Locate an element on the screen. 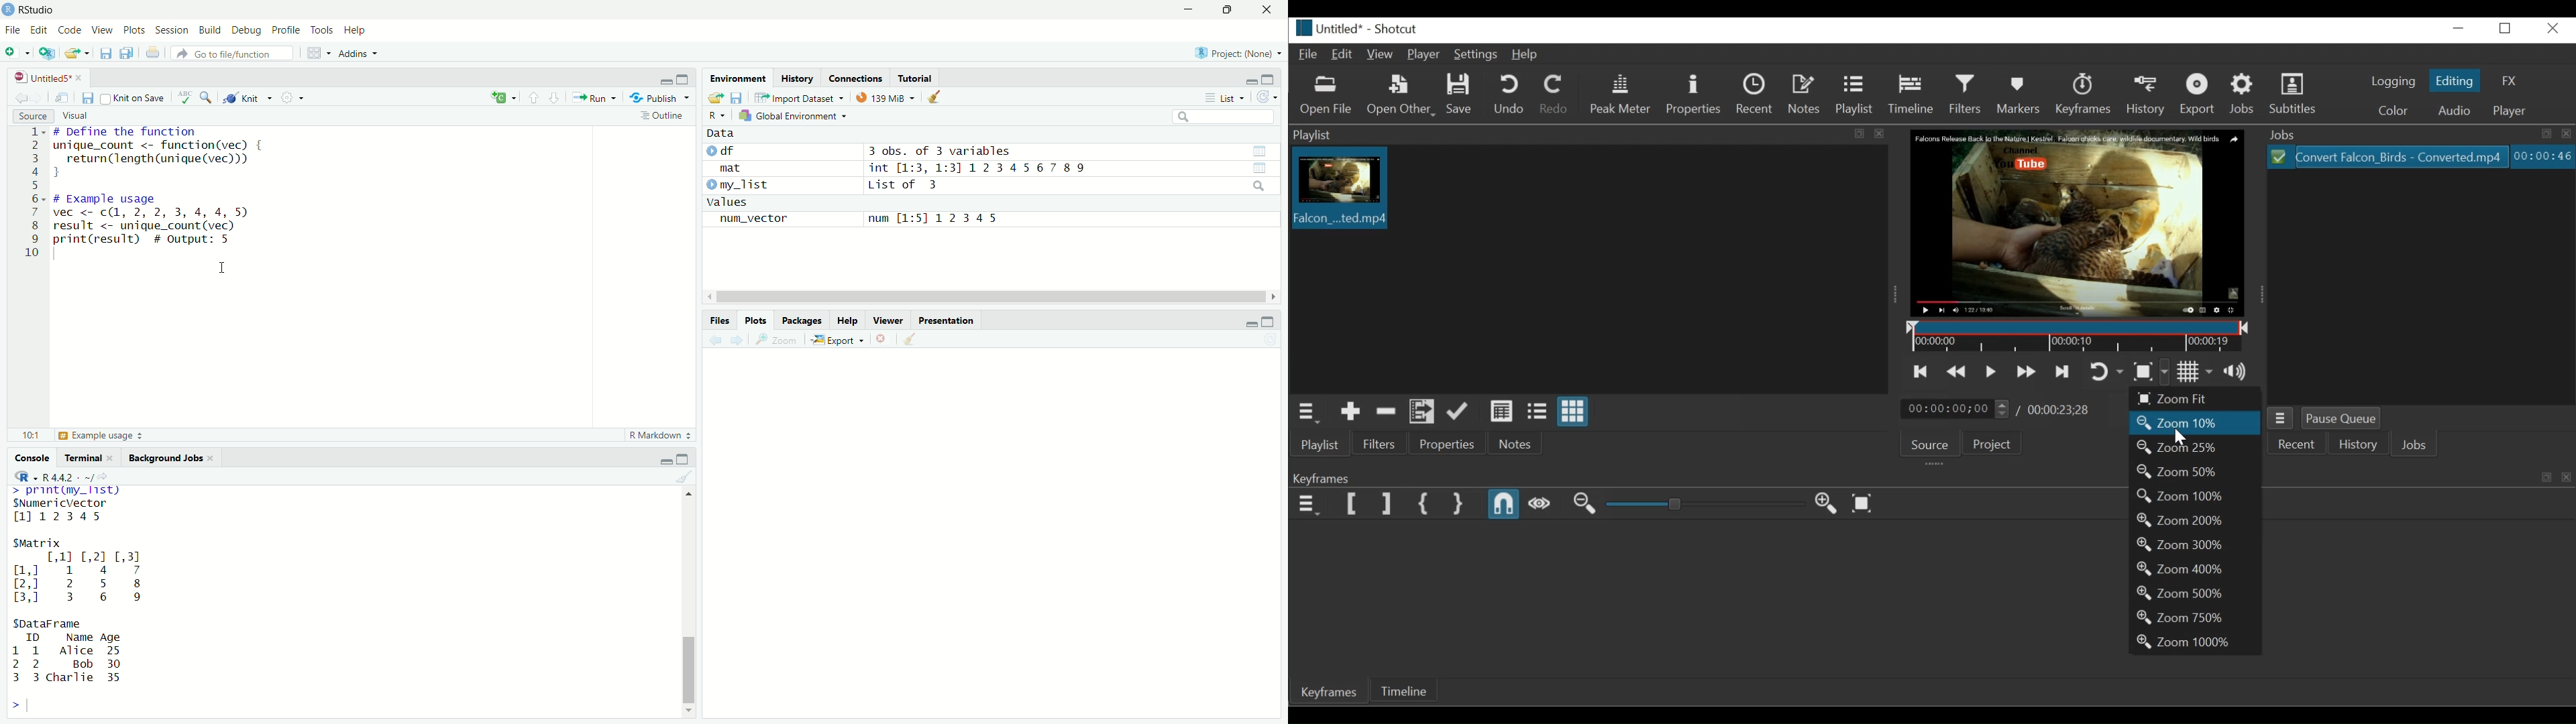 Image resolution: width=2576 pixels, height=728 pixels. back is located at coordinates (23, 97).